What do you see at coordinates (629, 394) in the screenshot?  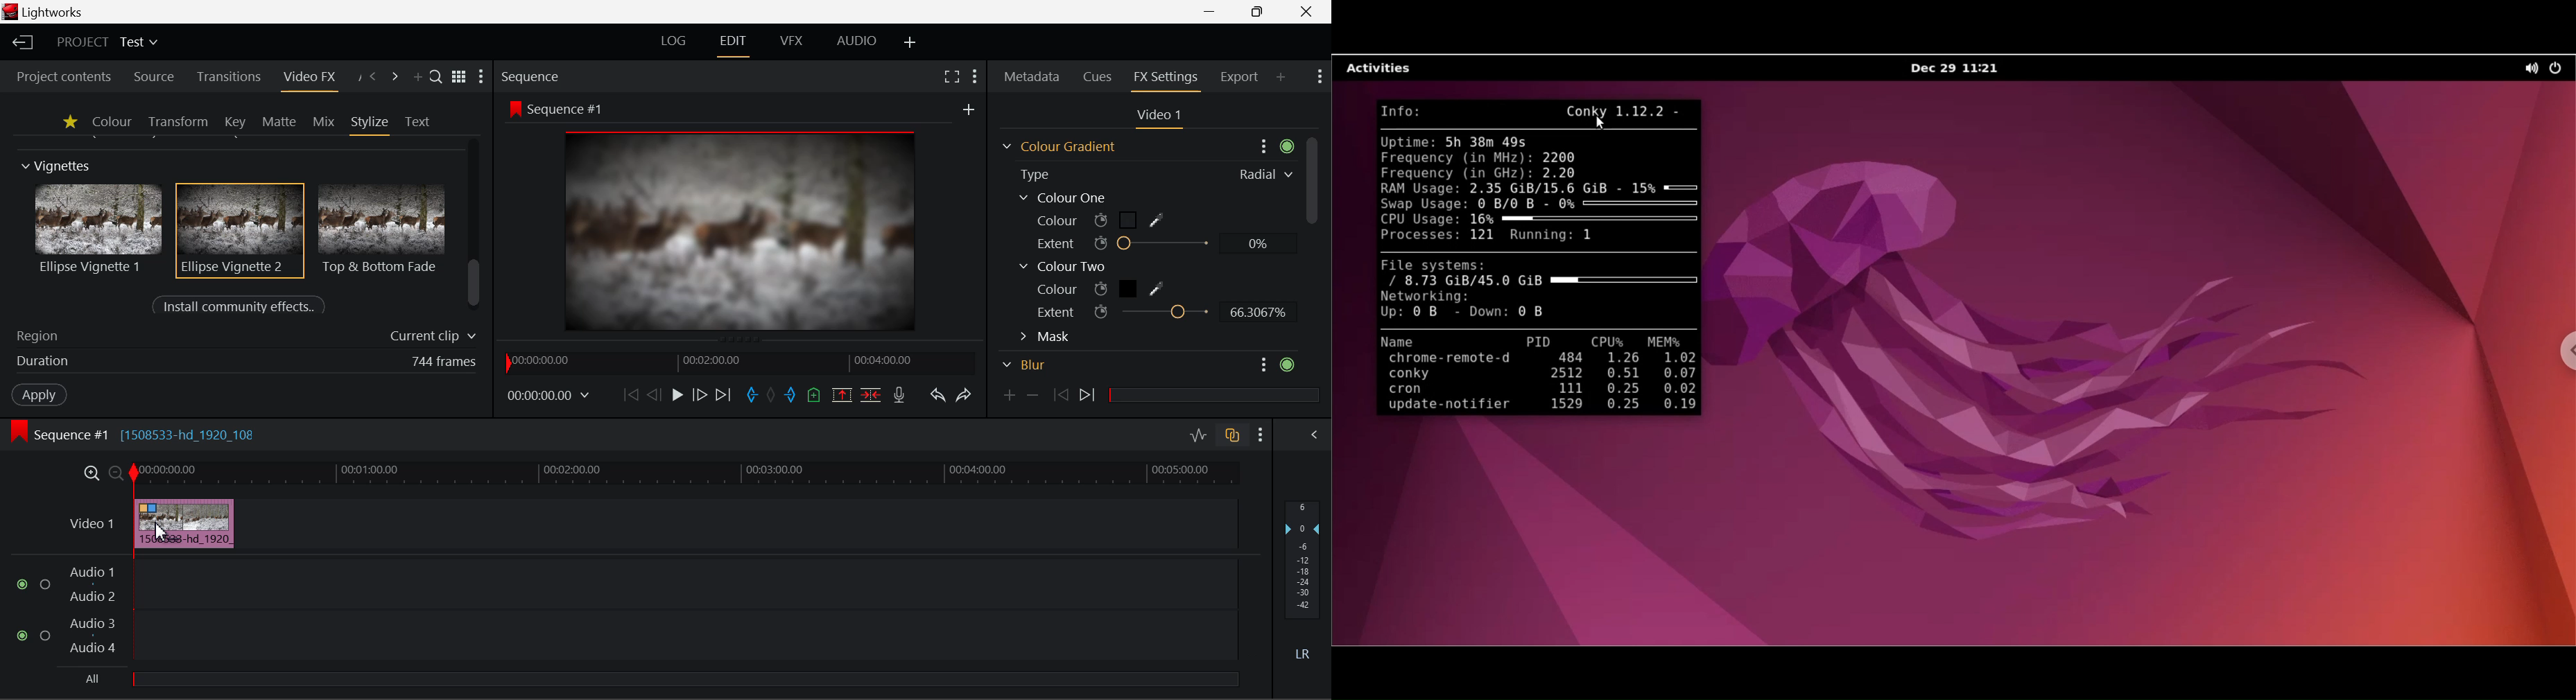 I see `To Start` at bounding box center [629, 394].